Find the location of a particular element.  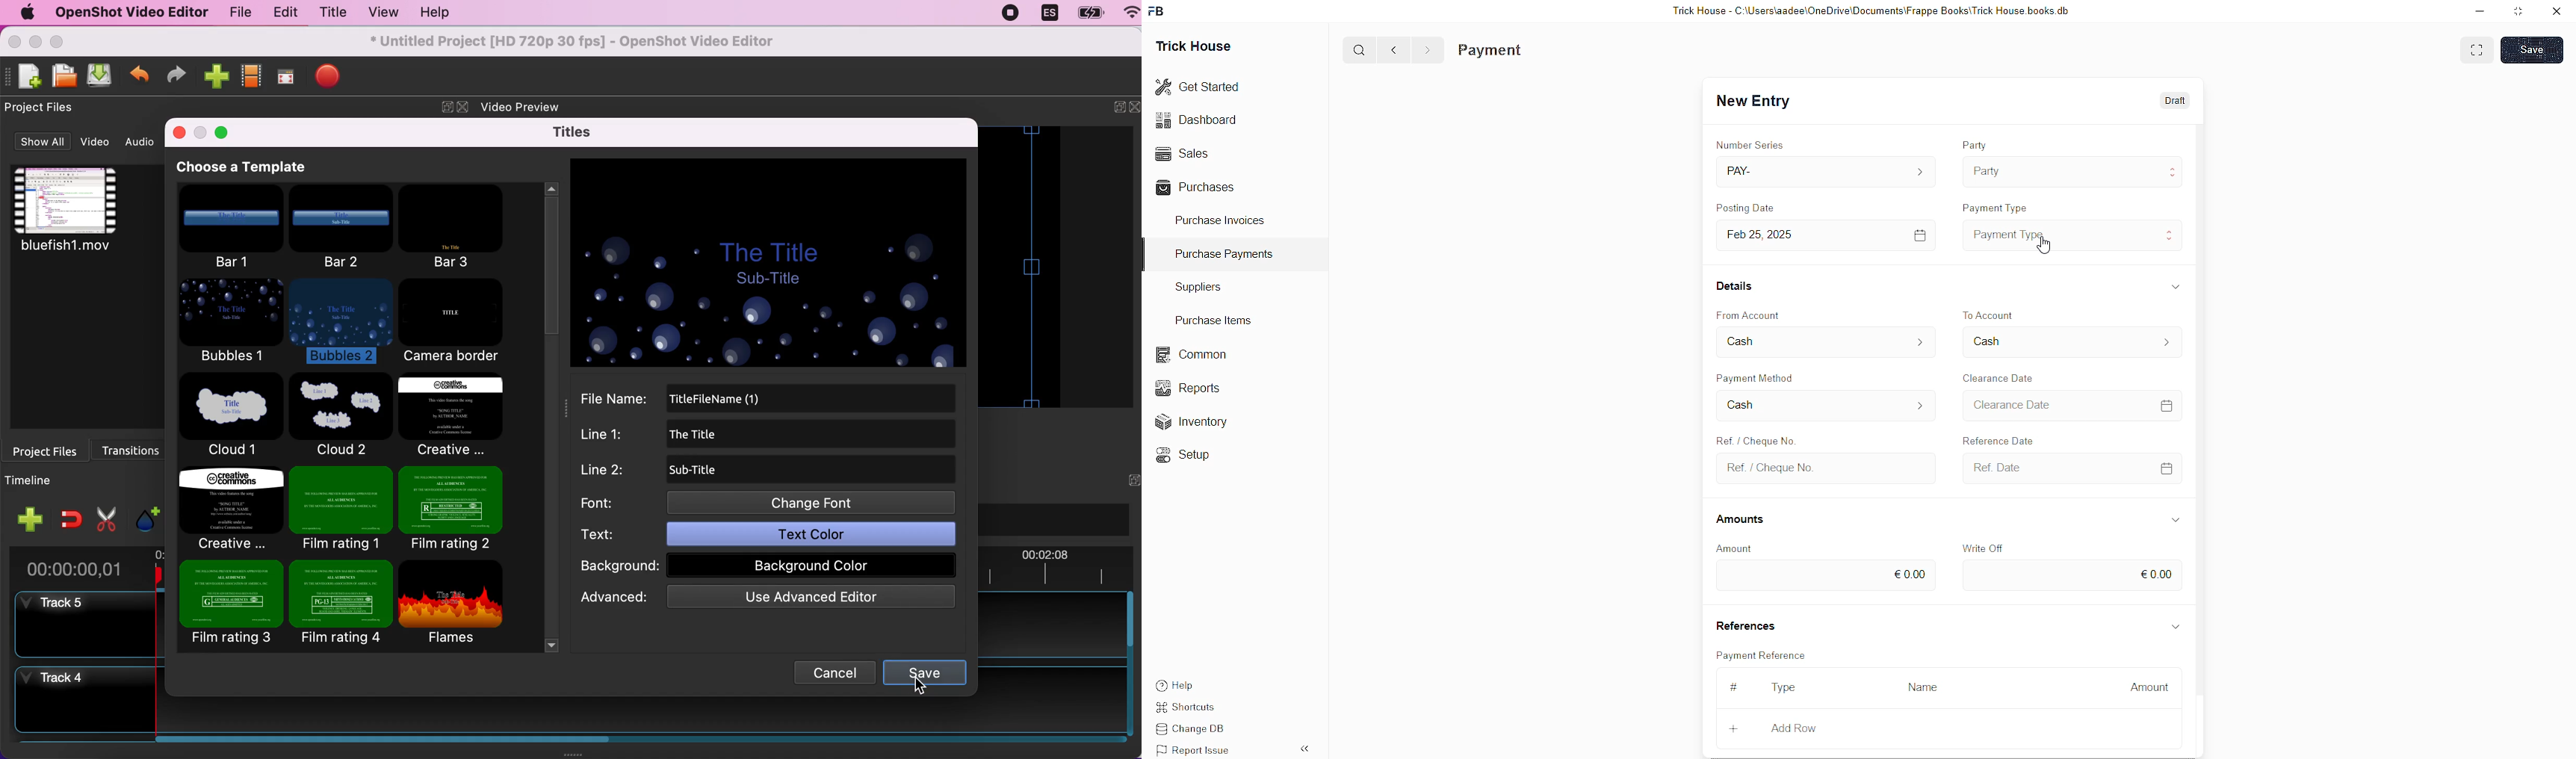

openshot video editor is located at coordinates (126, 12).